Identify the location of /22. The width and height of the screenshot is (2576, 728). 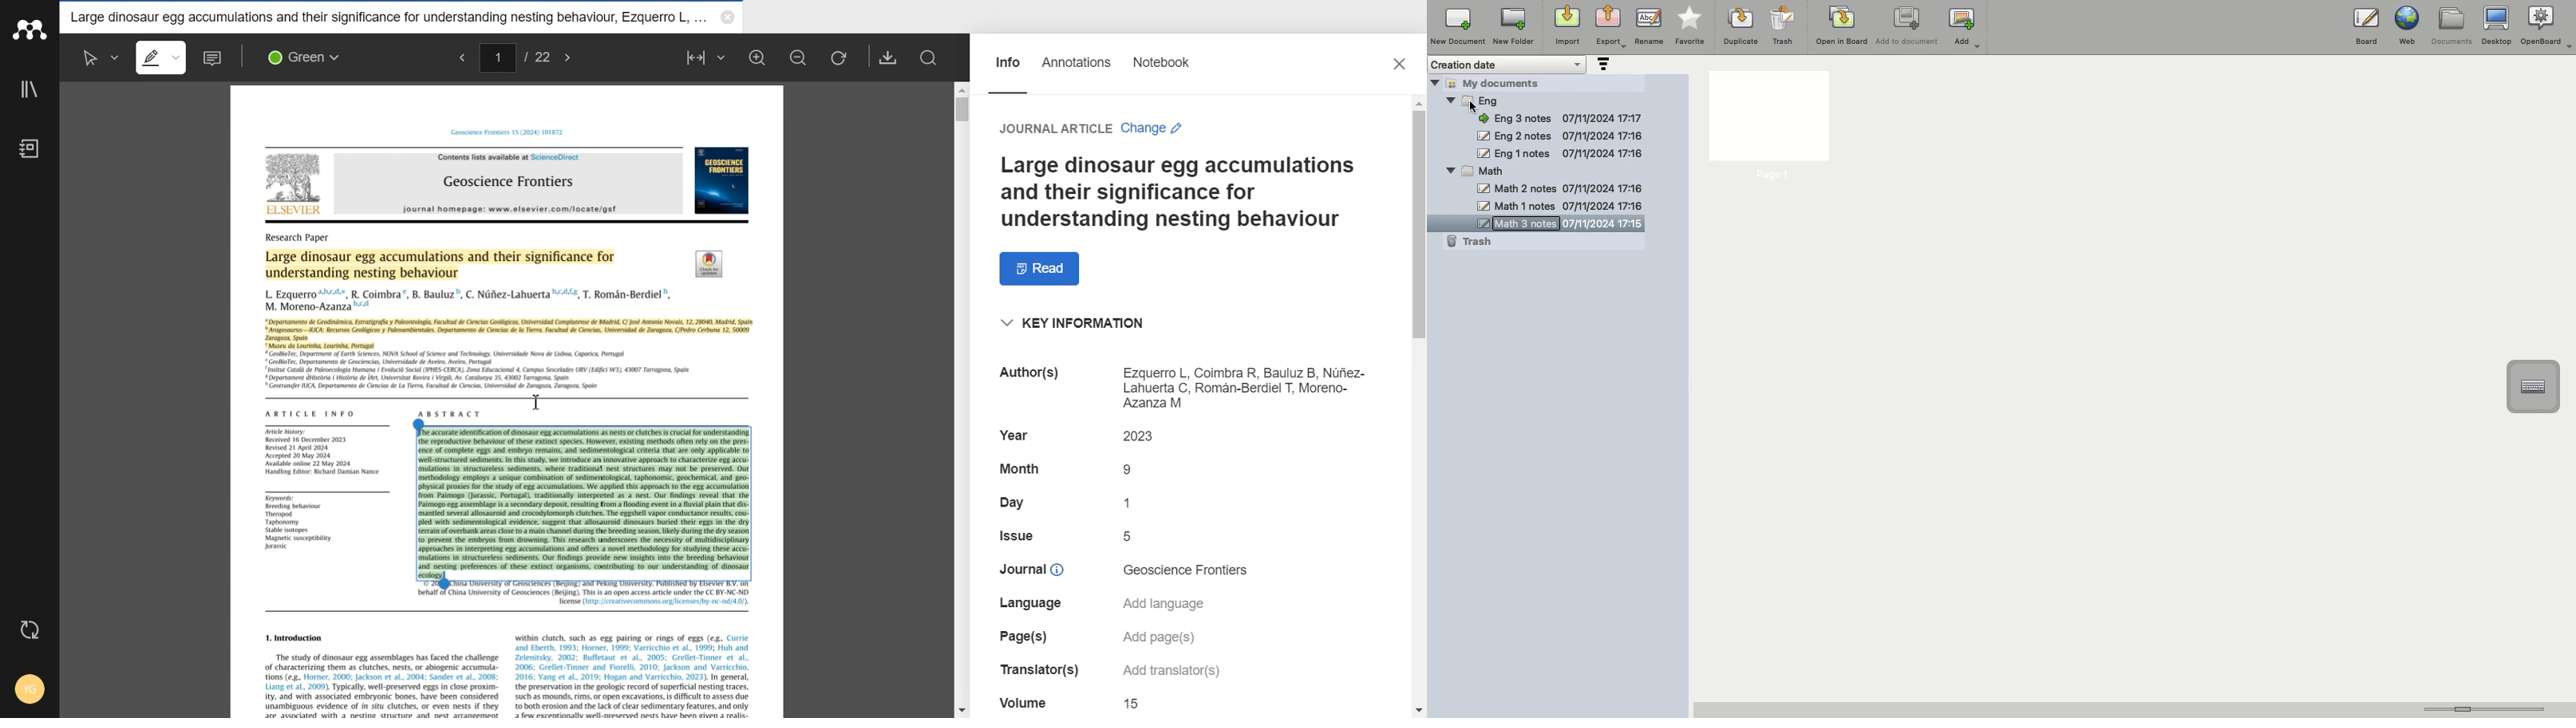
(537, 56).